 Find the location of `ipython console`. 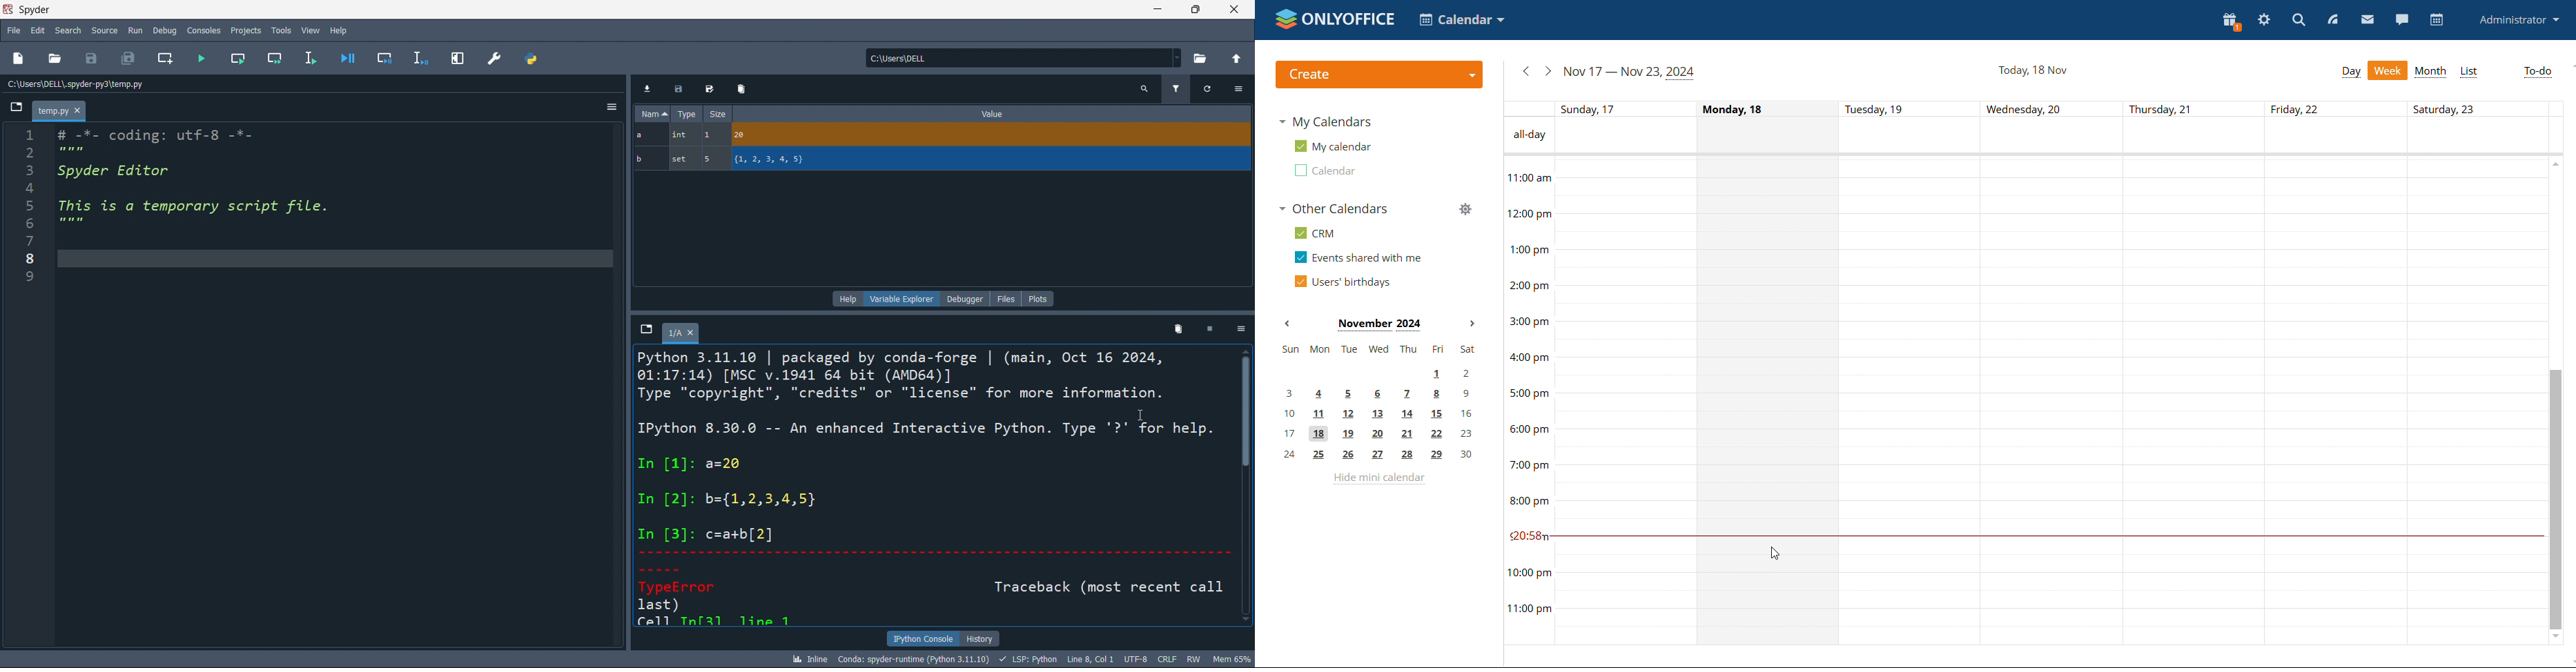

ipython console is located at coordinates (920, 639).